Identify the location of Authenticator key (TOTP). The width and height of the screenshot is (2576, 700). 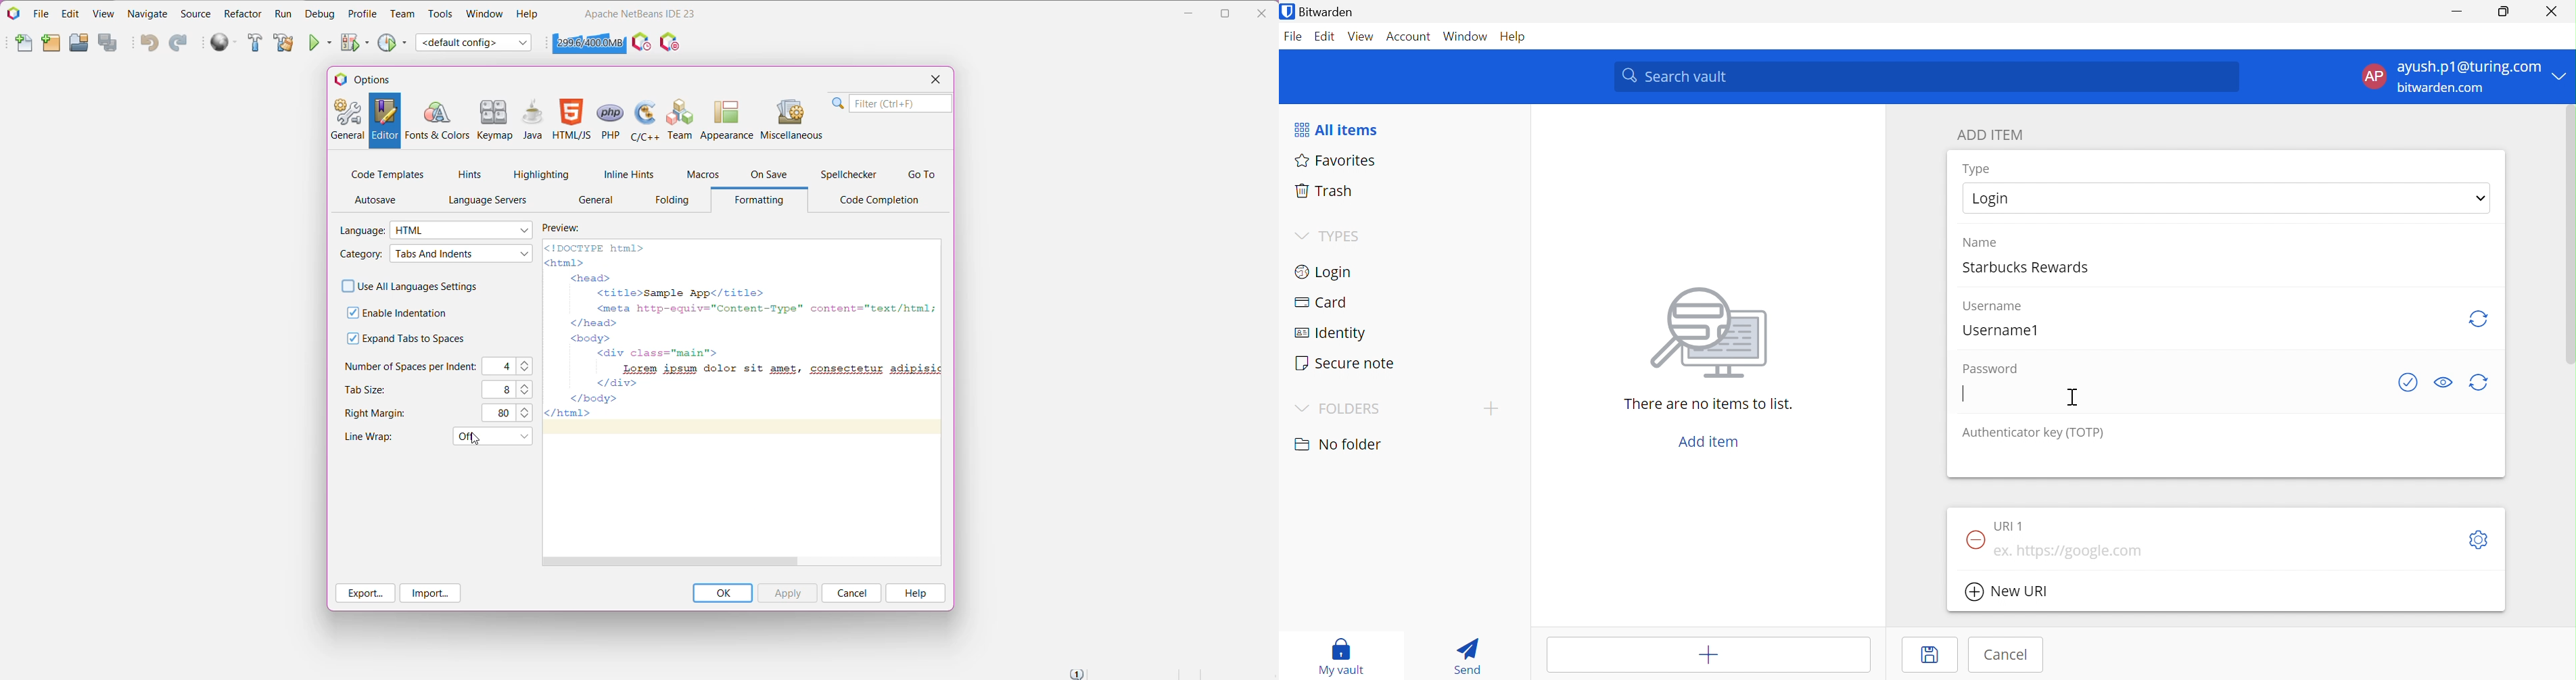
(2032, 433).